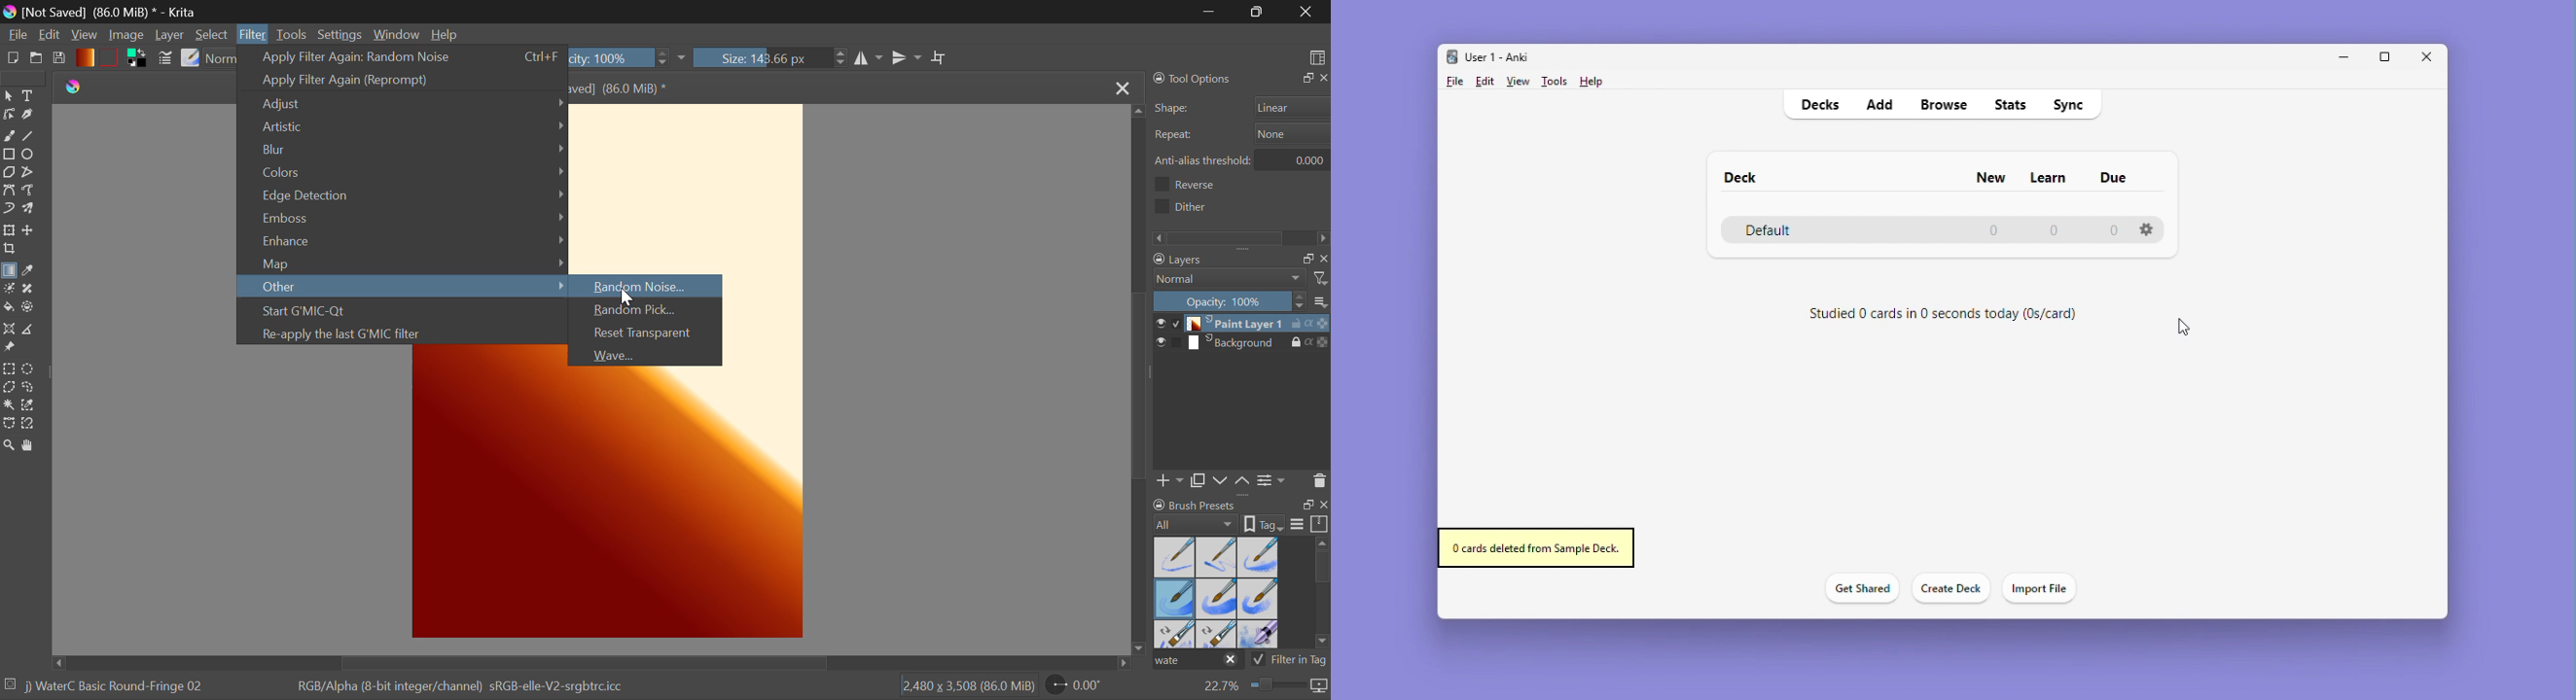 The width and height of the screenshot is (2576, 700). What do you see at coordinates (1799, 228) in the screenshot?
I see `Default` at bounding box center [1799, 228].